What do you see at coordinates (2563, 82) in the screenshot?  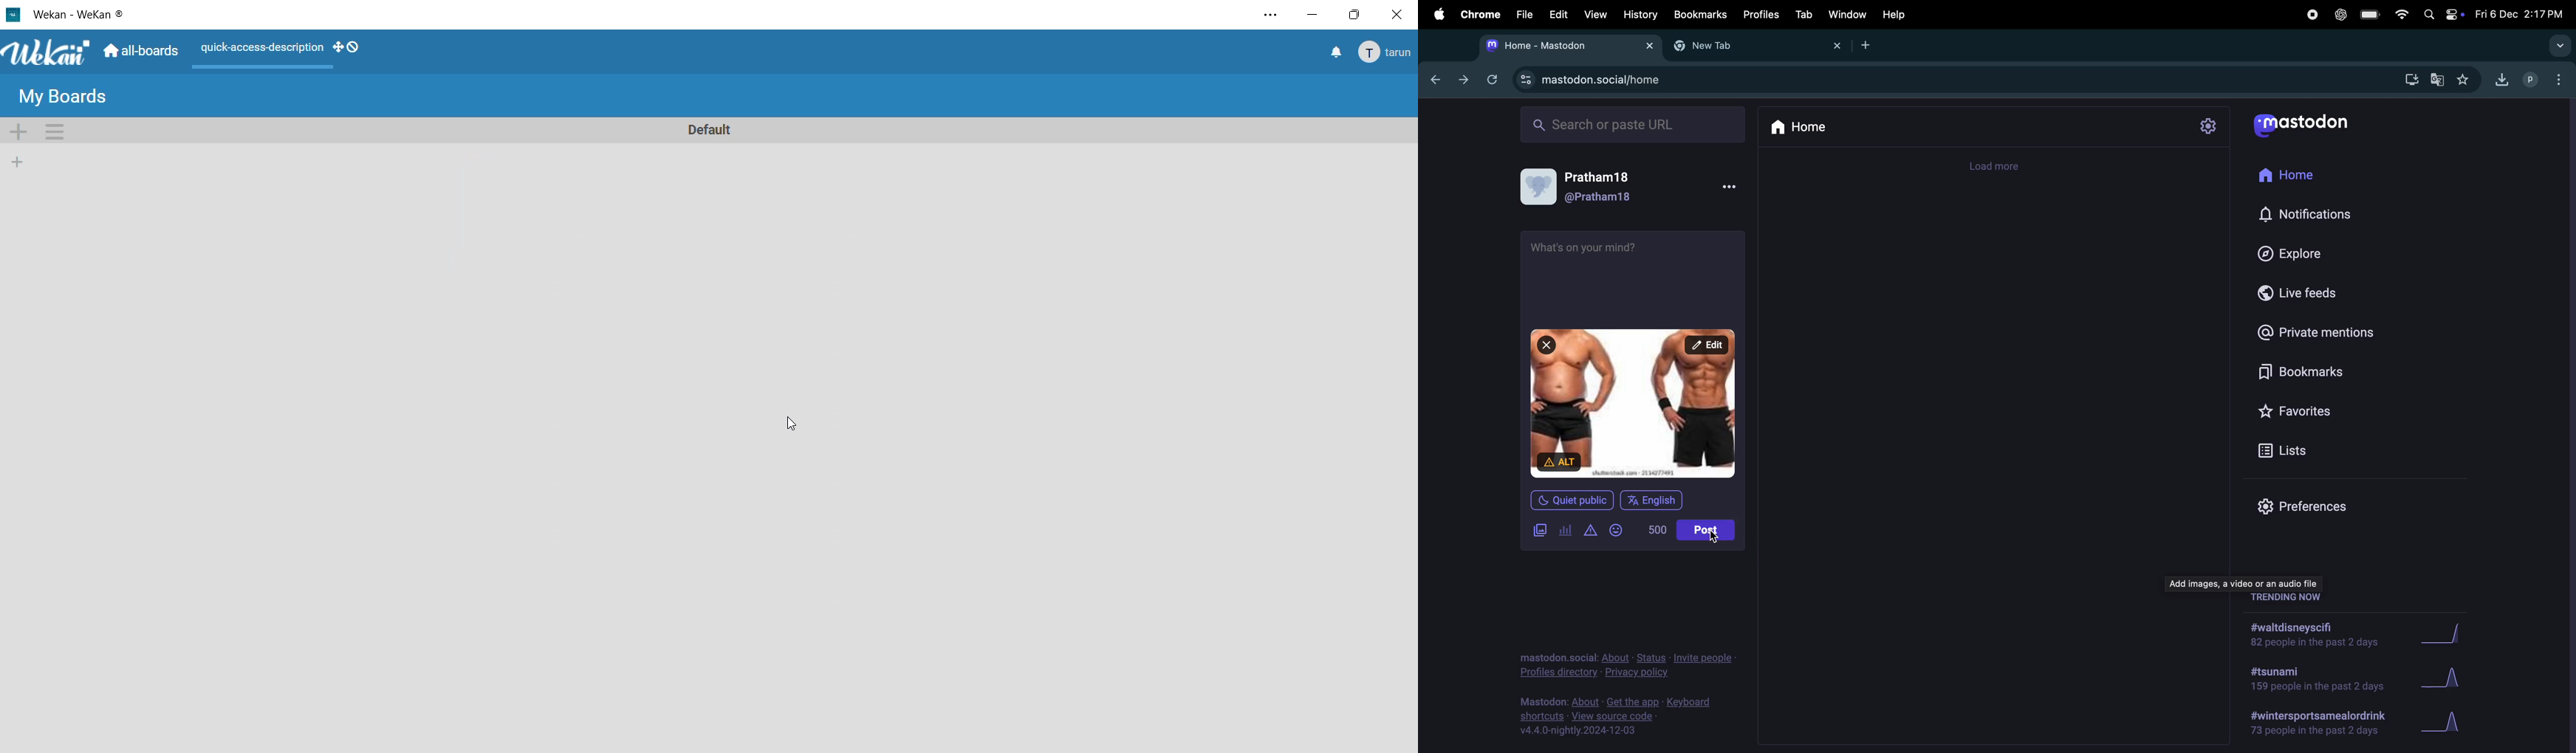 I see `options` at bounding box center [2563, 82].